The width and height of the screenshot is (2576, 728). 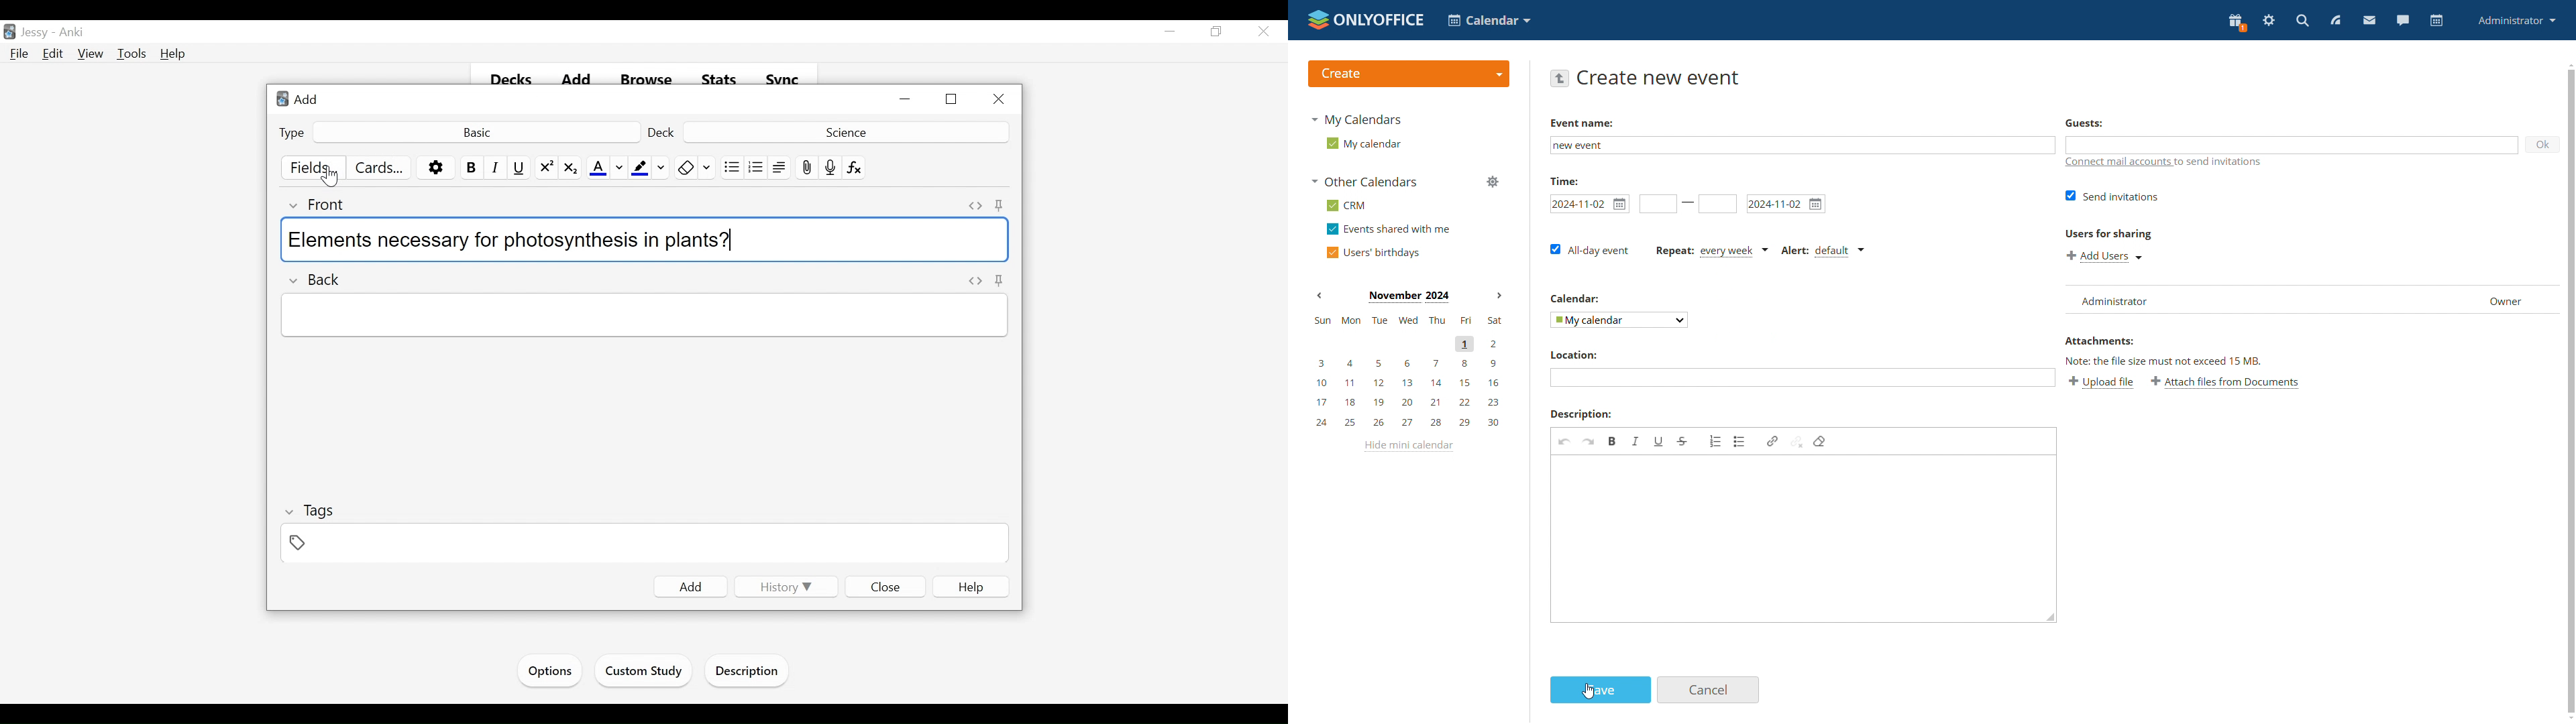 I want to click on Bold, so click(x=470, y=168).